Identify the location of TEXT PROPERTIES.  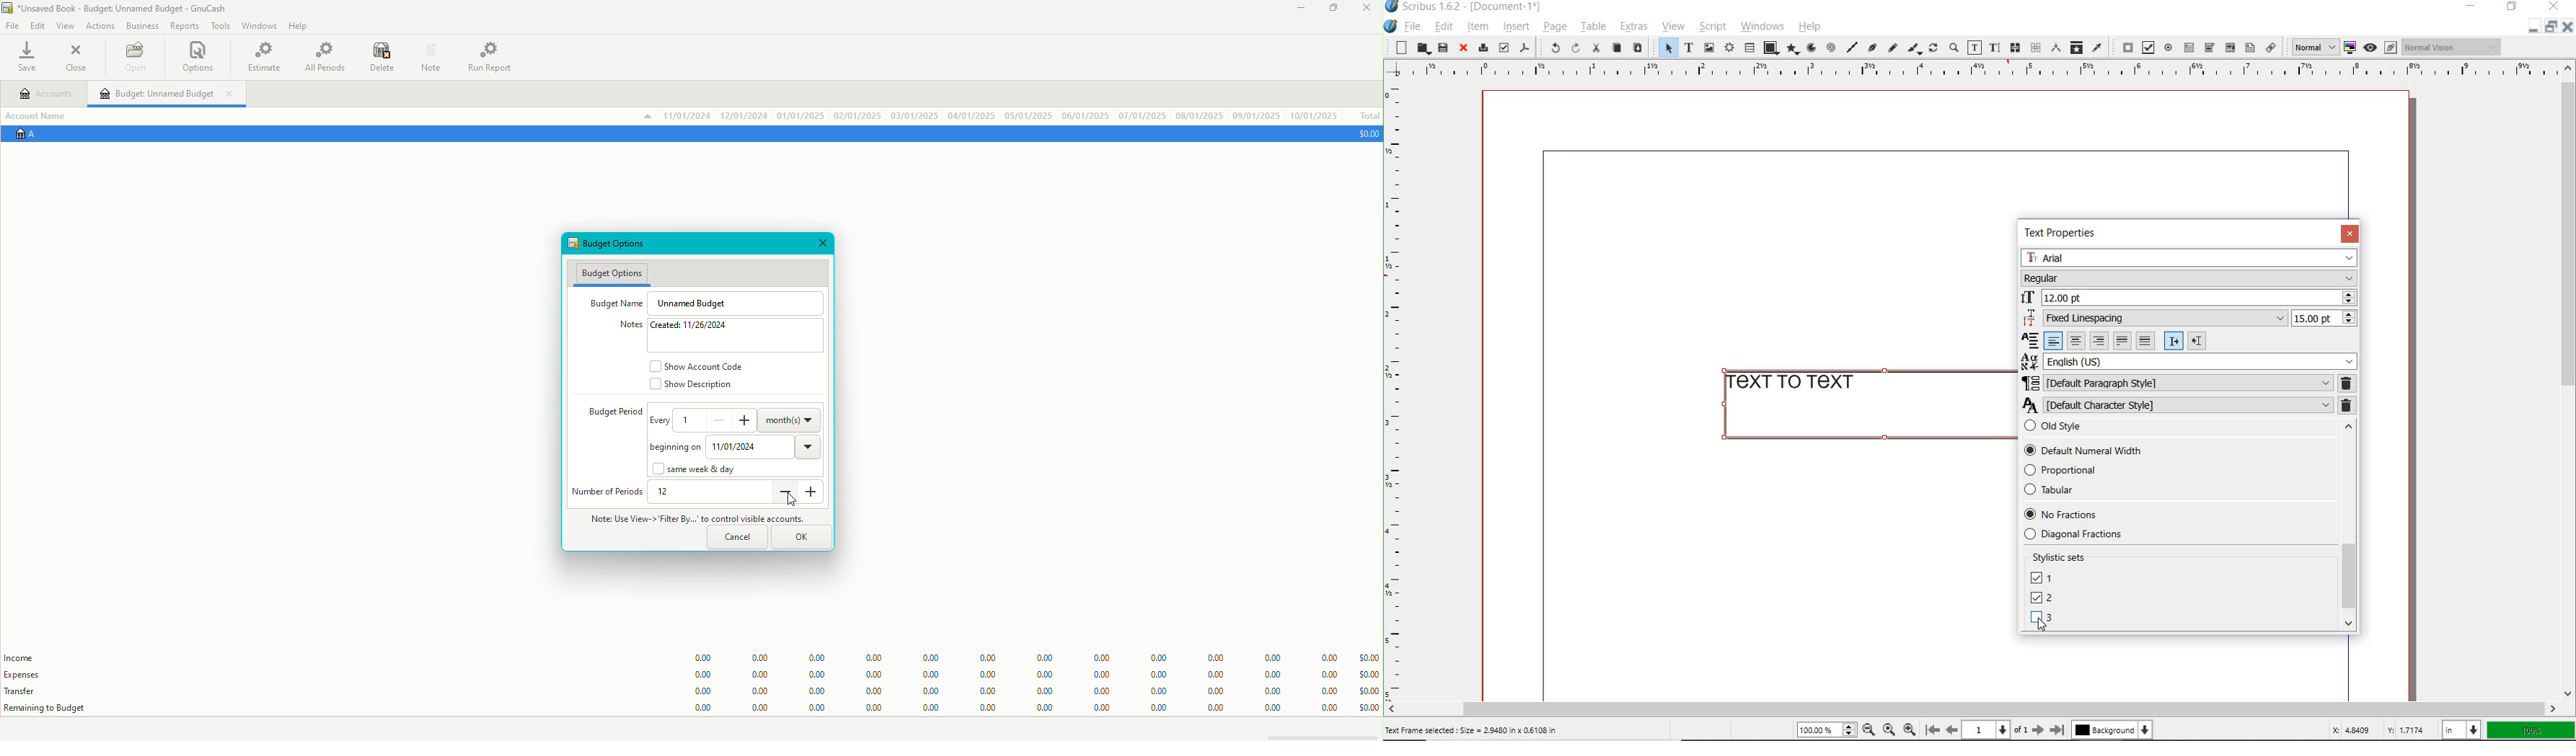
(2066, 233).